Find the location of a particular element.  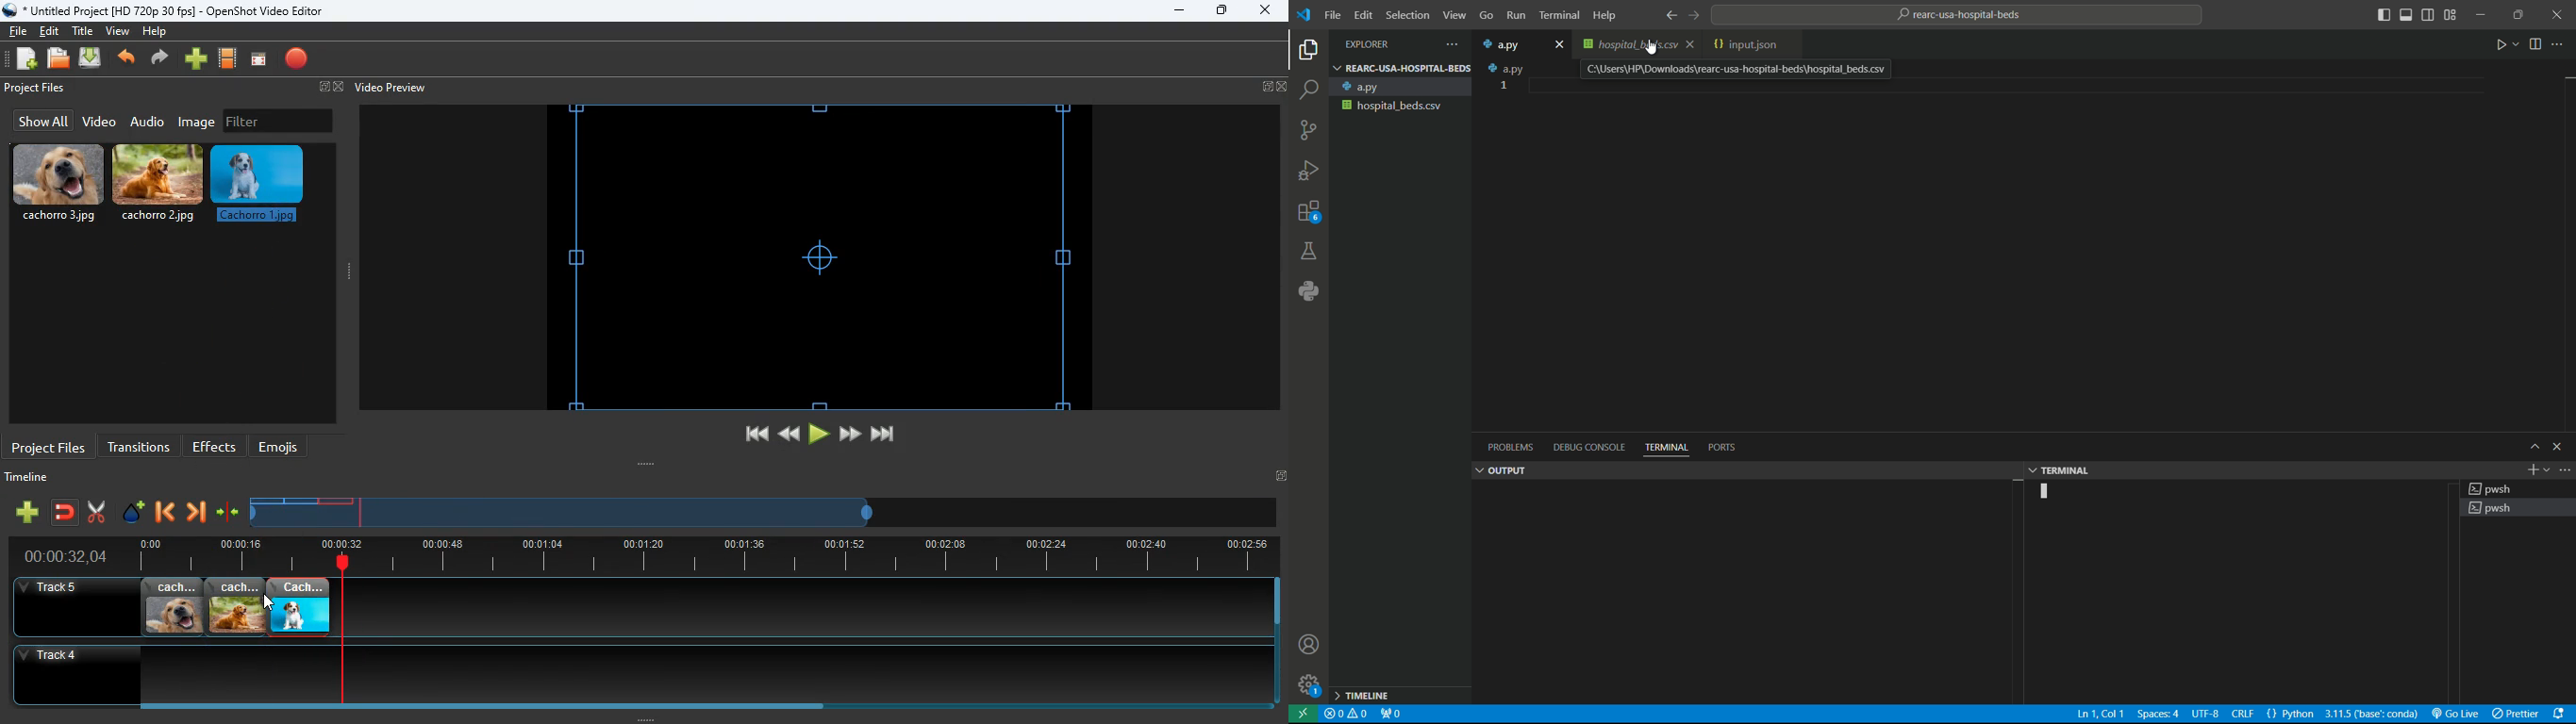

record is located at coordinates (298, 60).